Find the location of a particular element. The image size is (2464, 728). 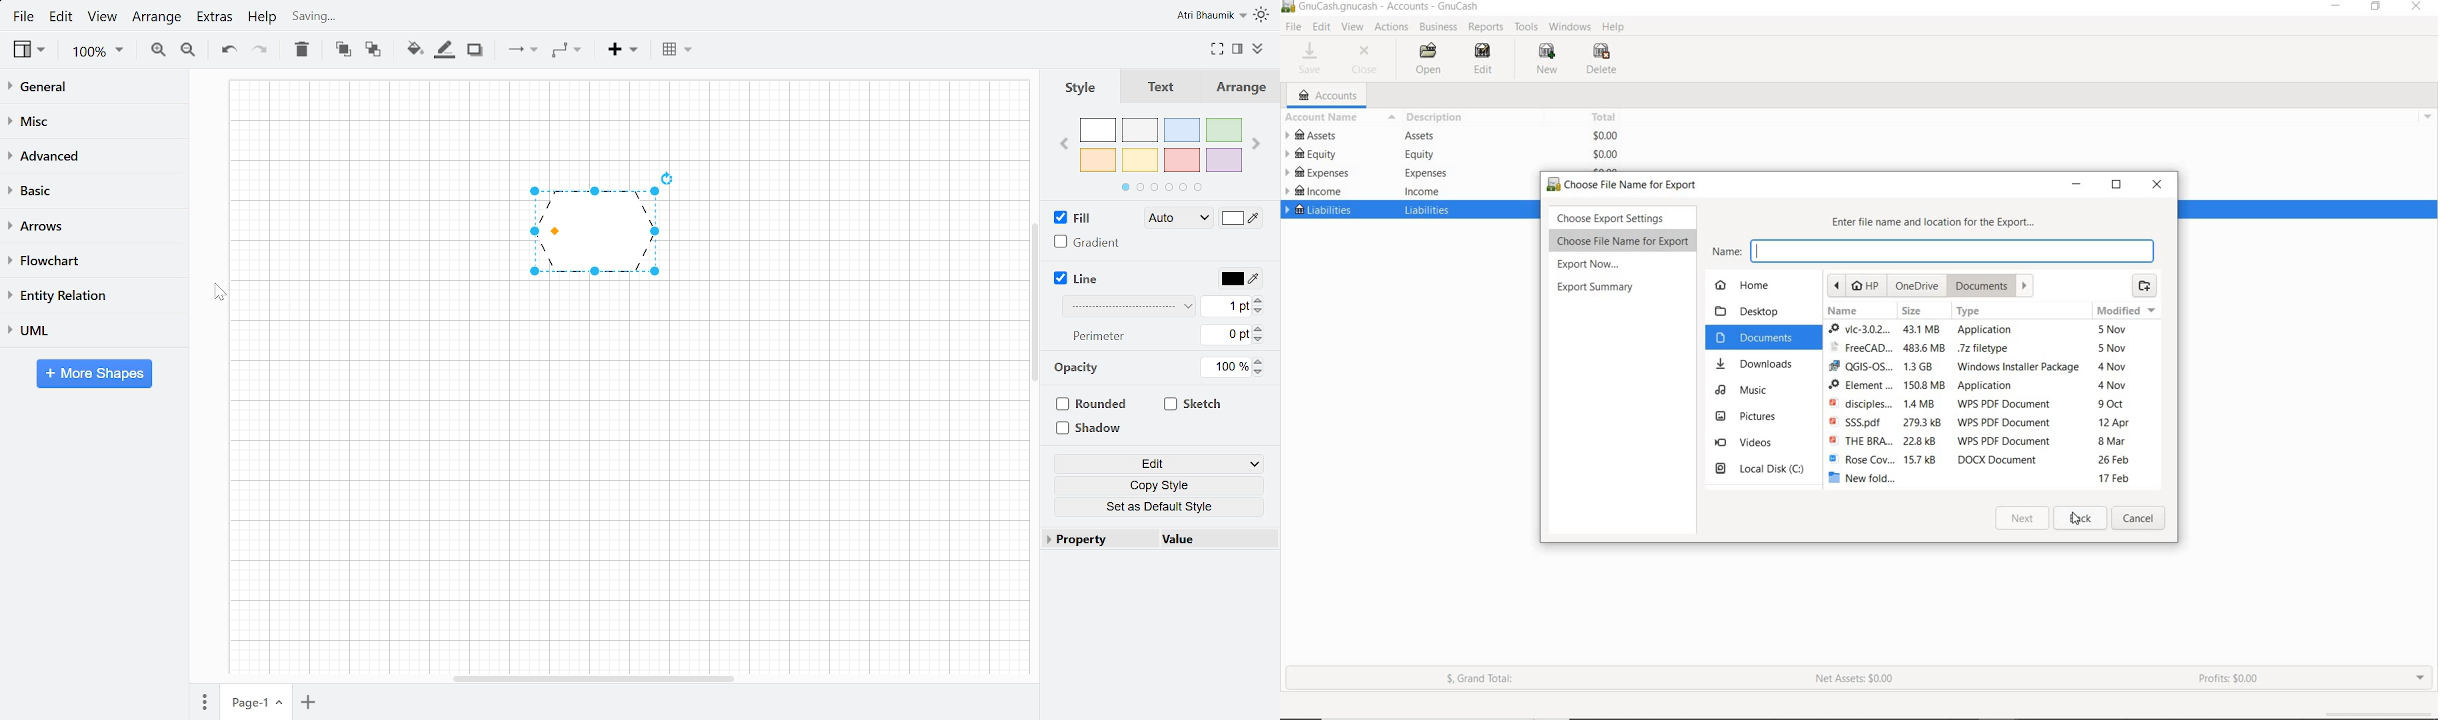

Style is located at coordinates (1074, 88).